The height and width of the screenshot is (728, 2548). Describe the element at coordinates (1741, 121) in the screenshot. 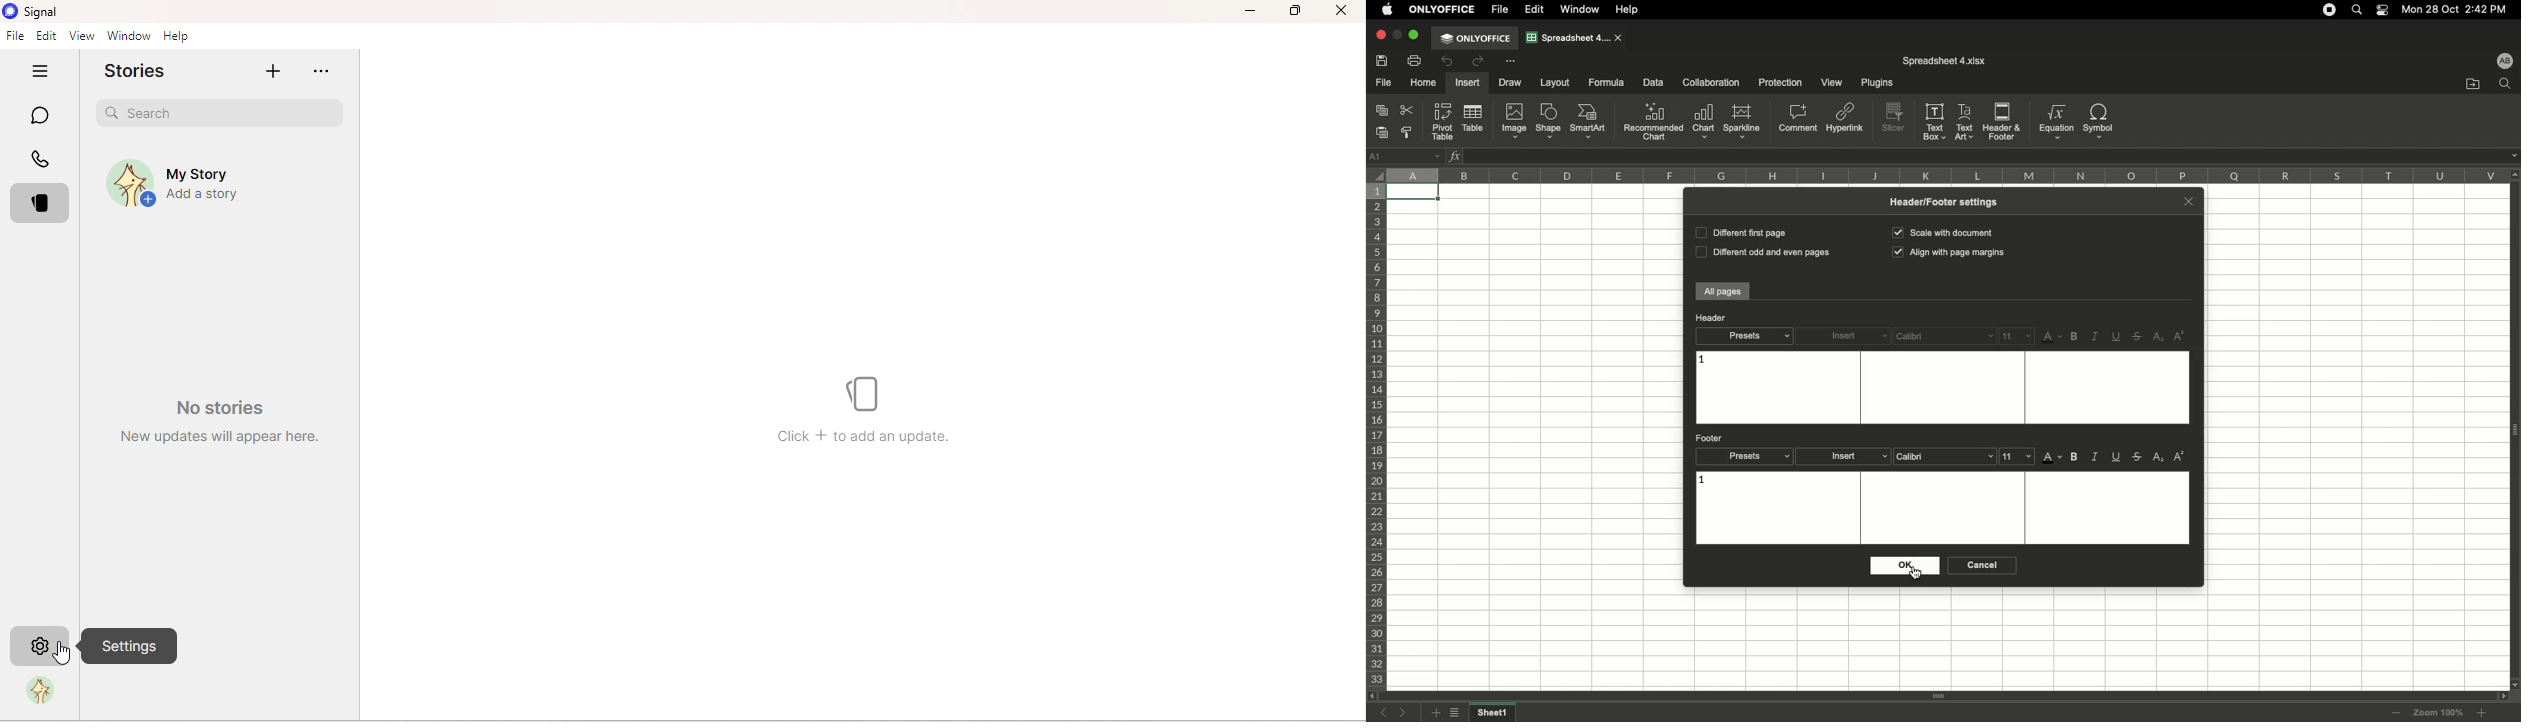

I see `Sparkline` at that location.